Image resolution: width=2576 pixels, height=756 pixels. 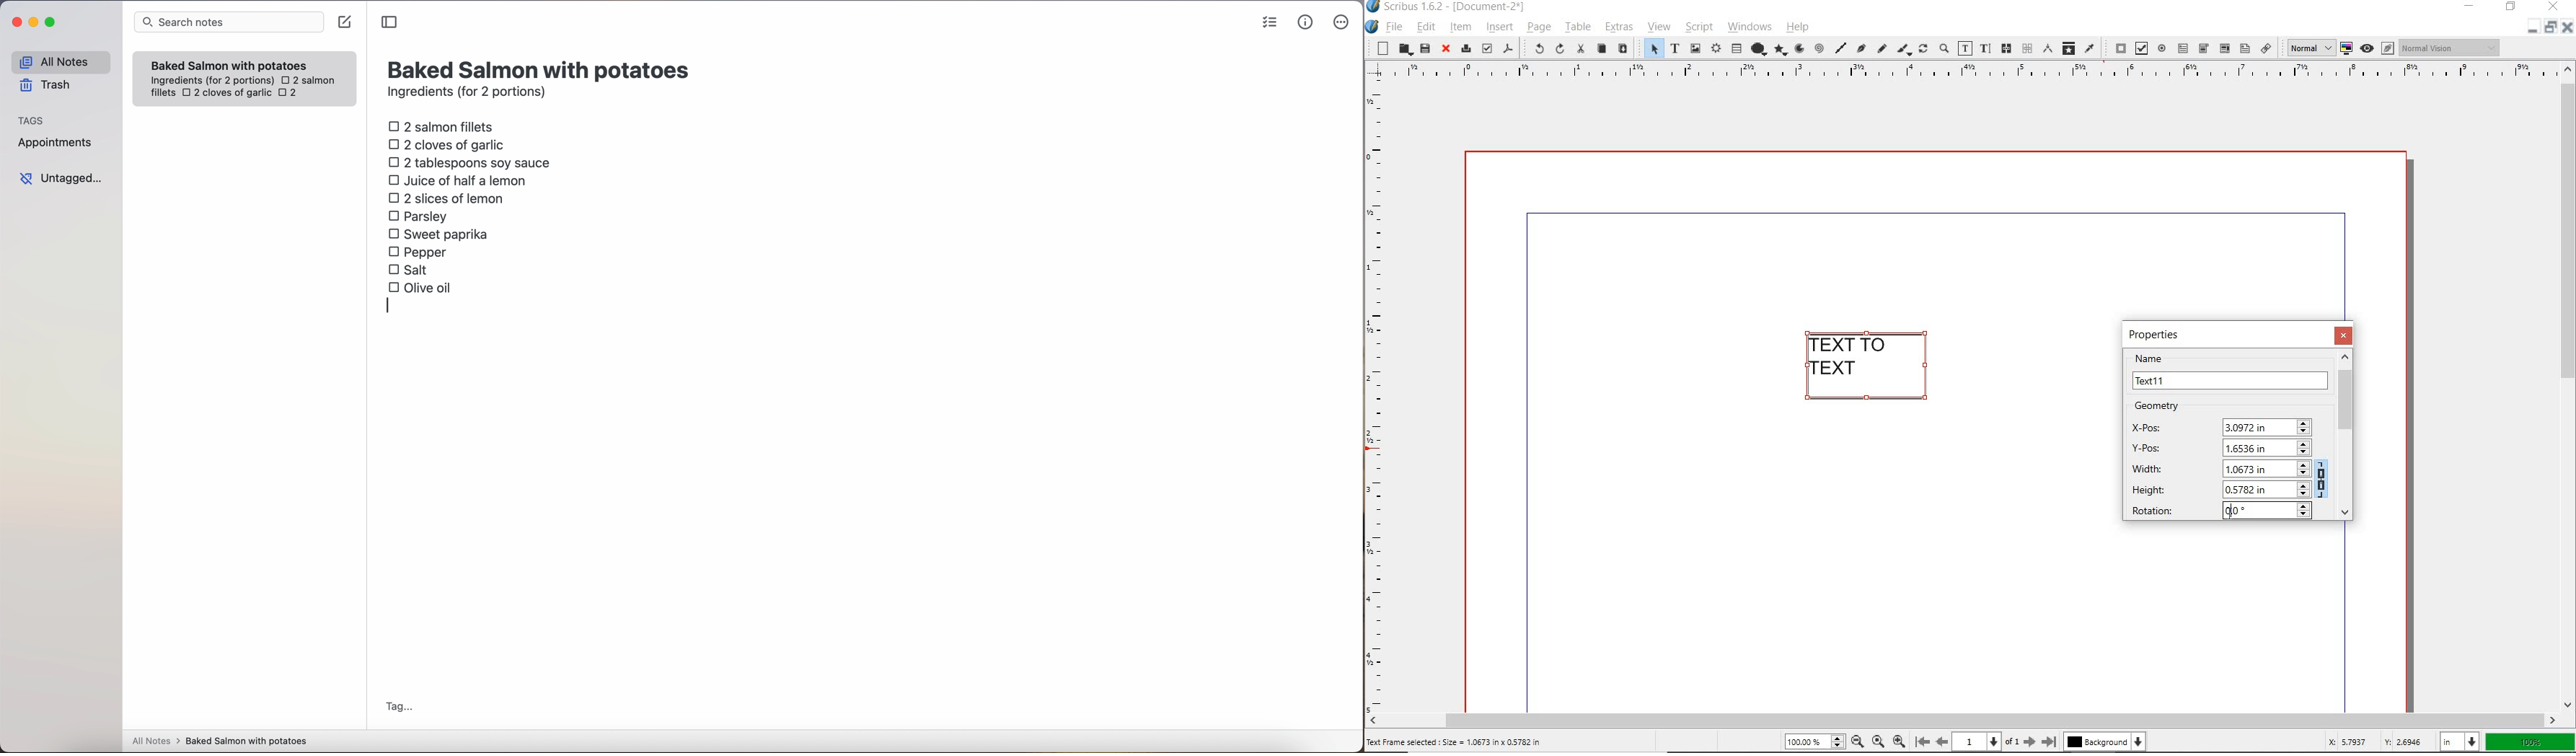 What do you see at coordinates (2457, 742) in the screenshot?
I see `select unit` at bounding box center [2457, 742].